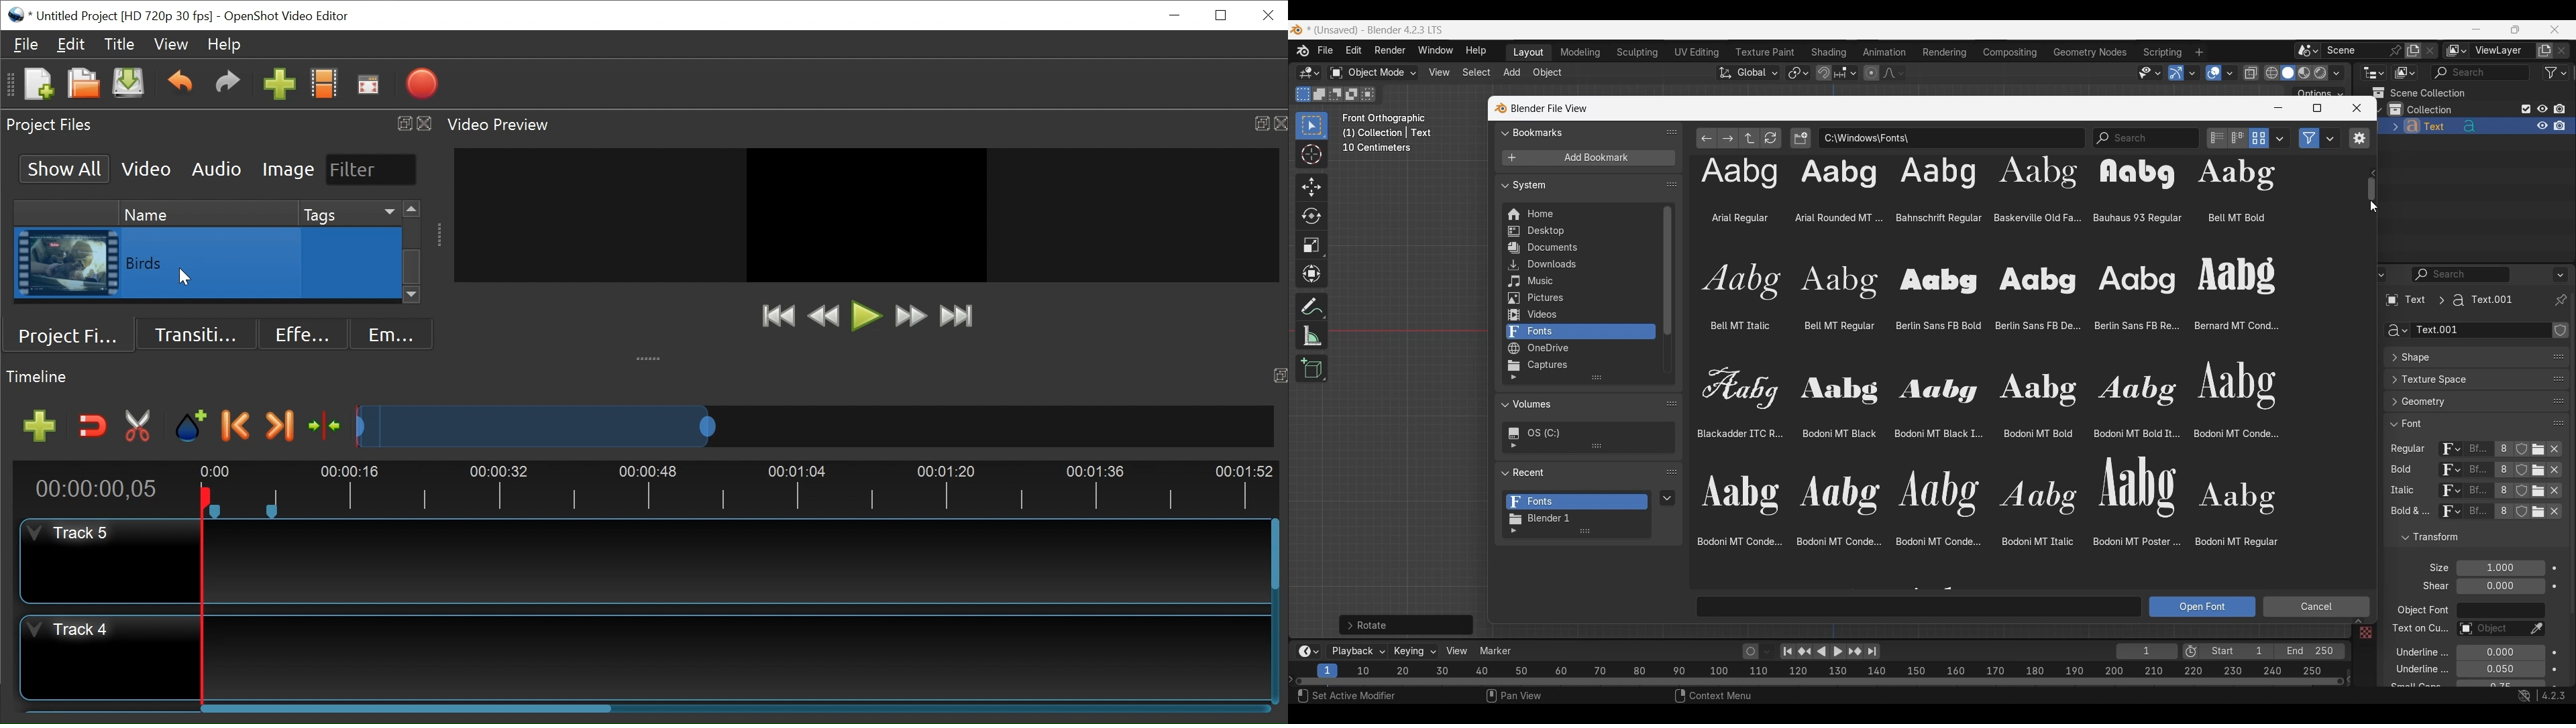 The width and height of the screenshot is (2576, 728). What do you see at coordinates (62, 168) in the screenshot?
I see `Show All` at bounding box center [62, 168].